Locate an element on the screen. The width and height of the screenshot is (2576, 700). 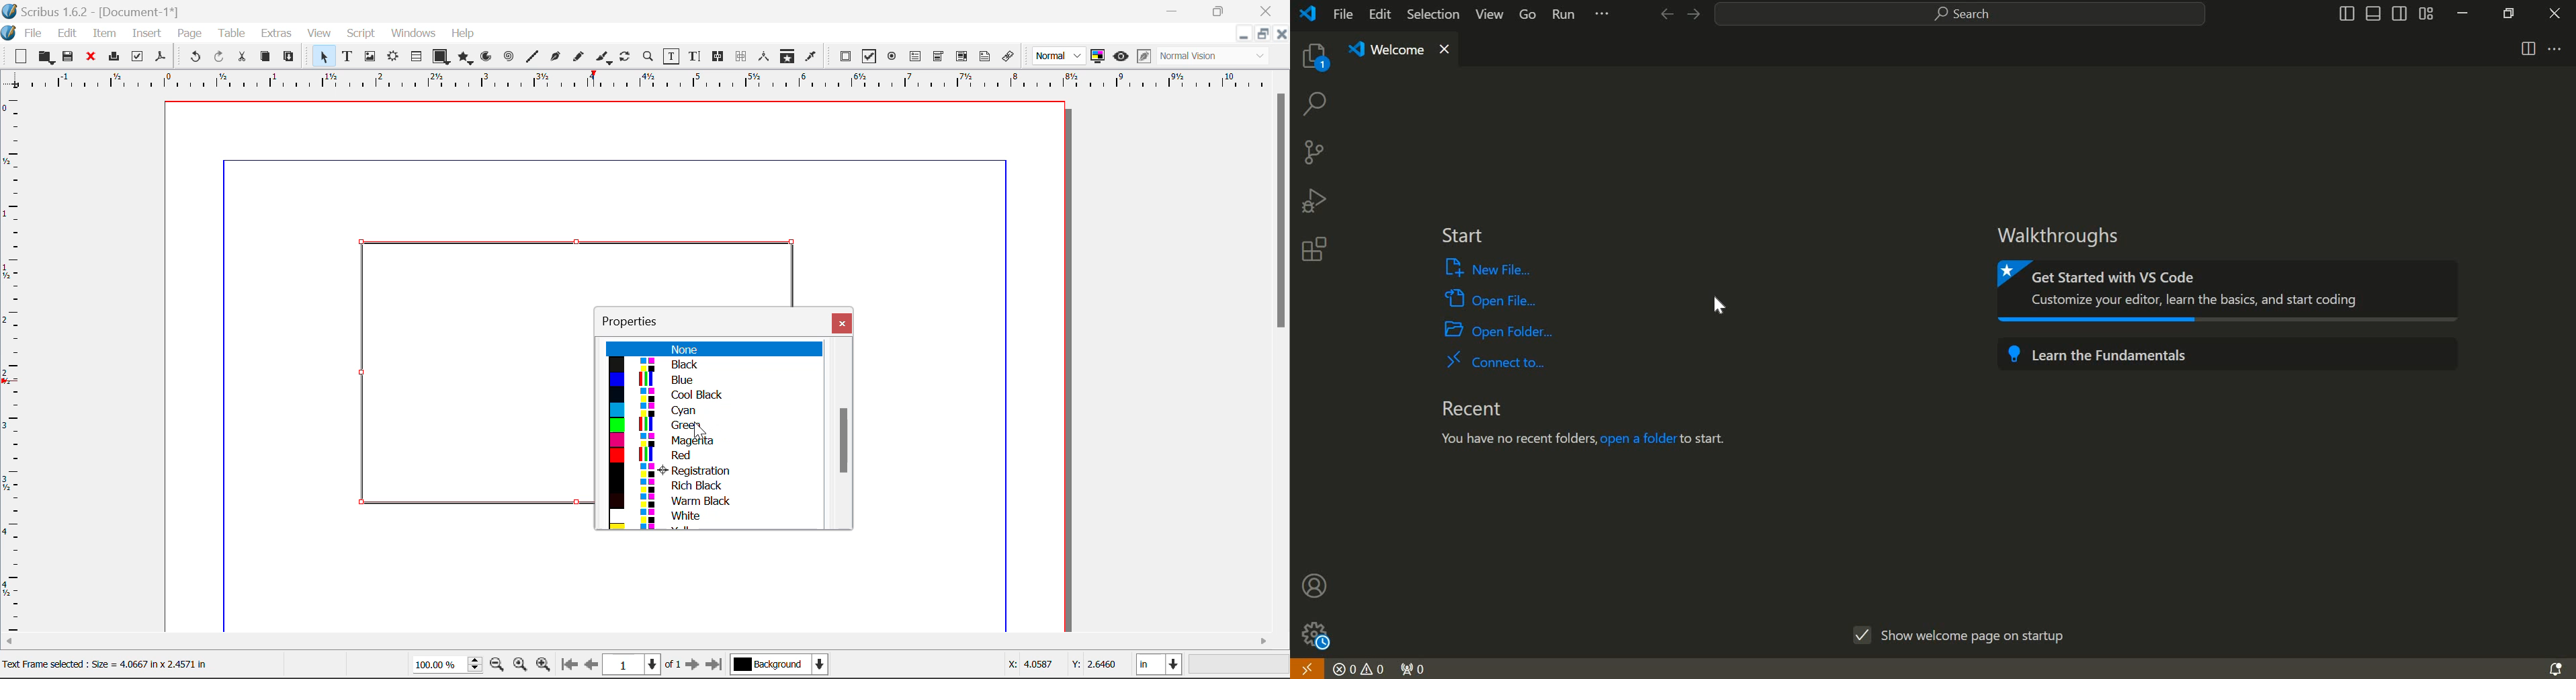
Image Frame is located at coordinates (370, 56).